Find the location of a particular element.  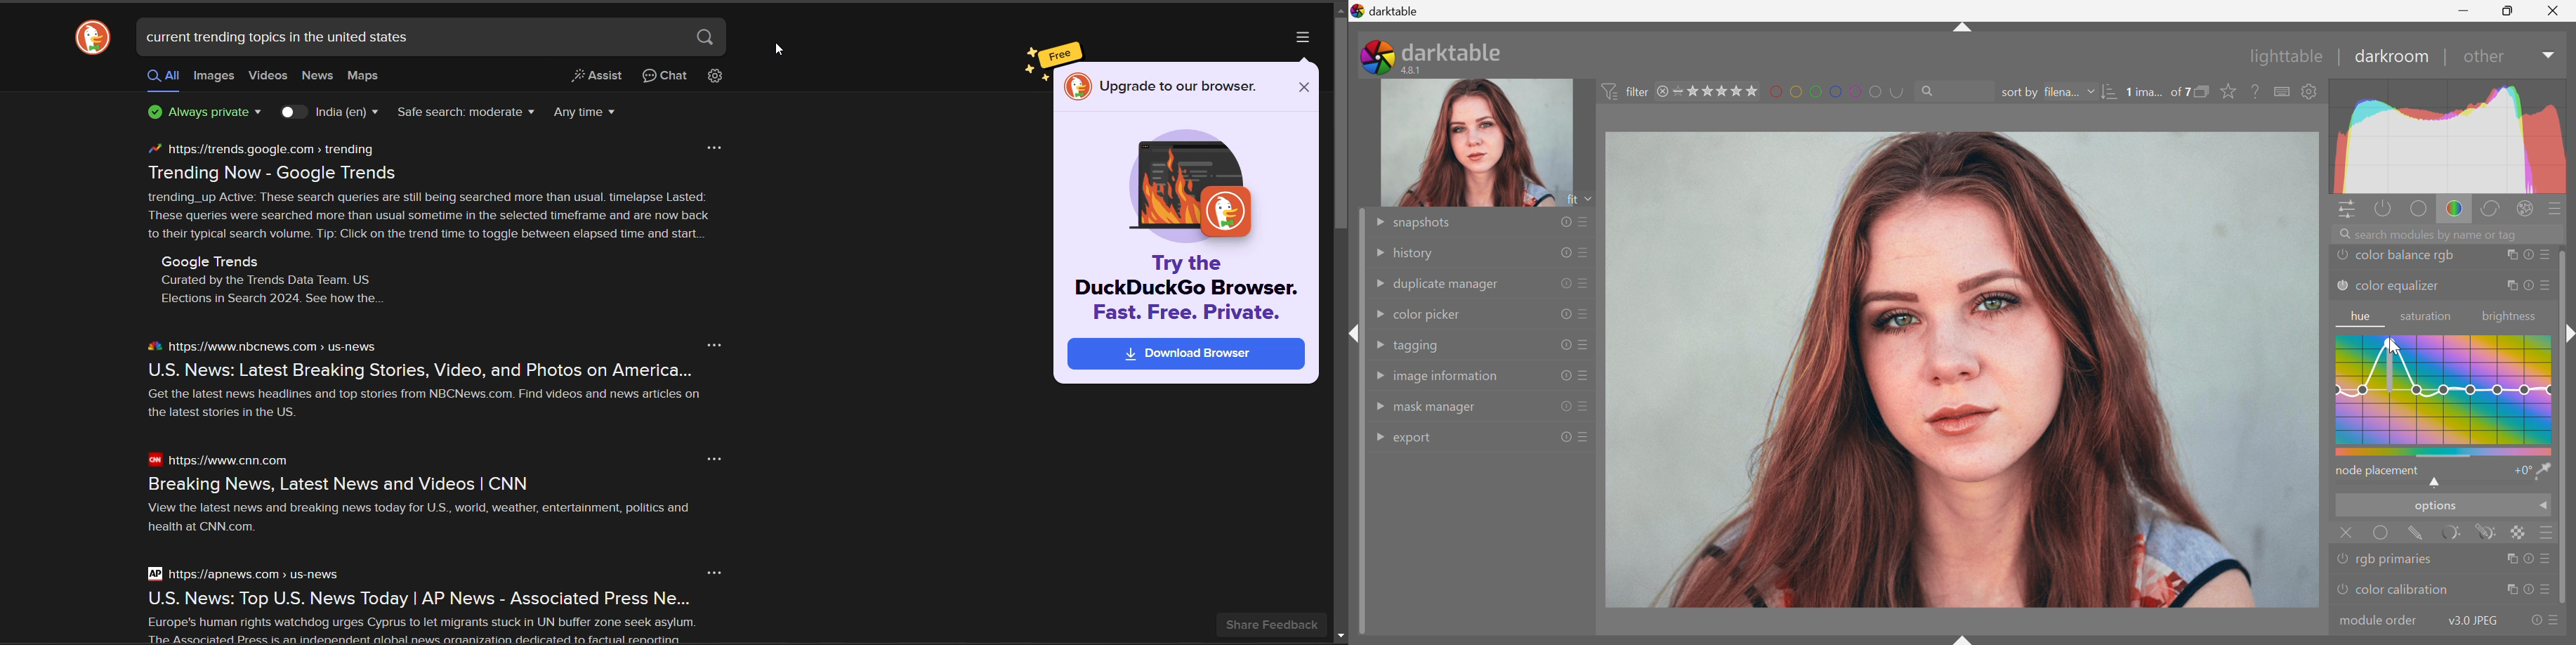

shift+ctrl+b is located at coordinates (1964, 637).